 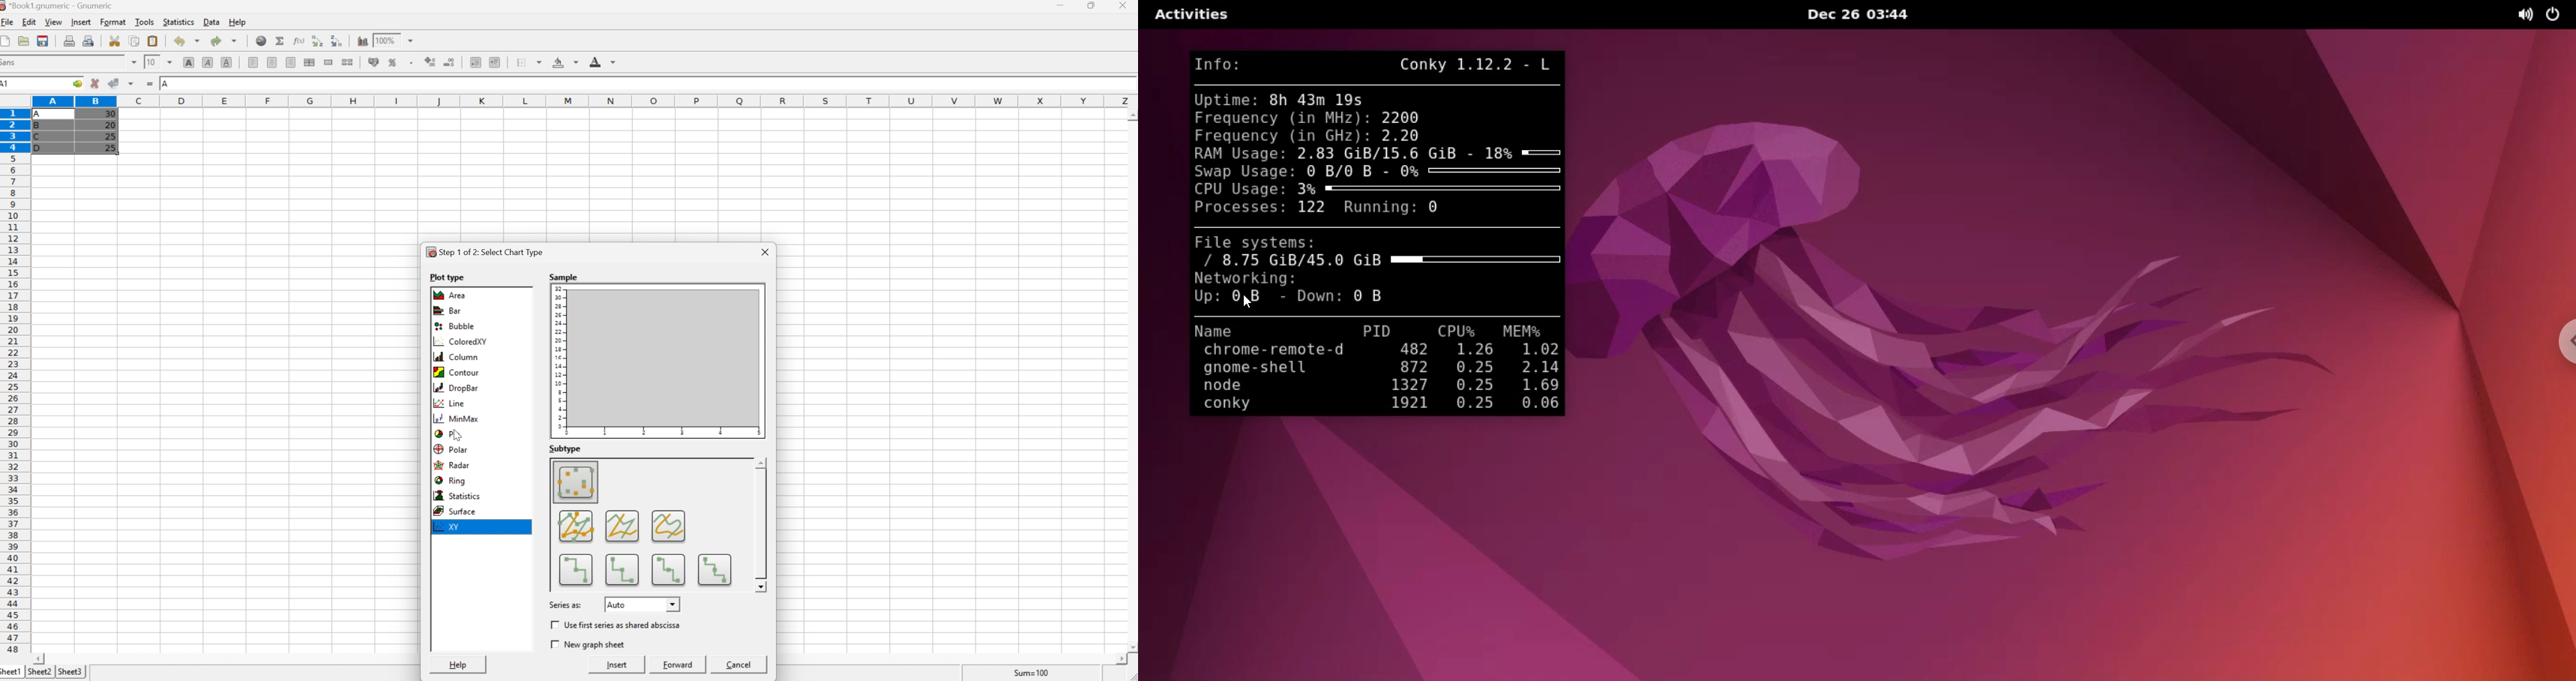 What do you see at coordinates (114, 22) in the screenshot?
I see `Format` at bounding box center [114, 22].